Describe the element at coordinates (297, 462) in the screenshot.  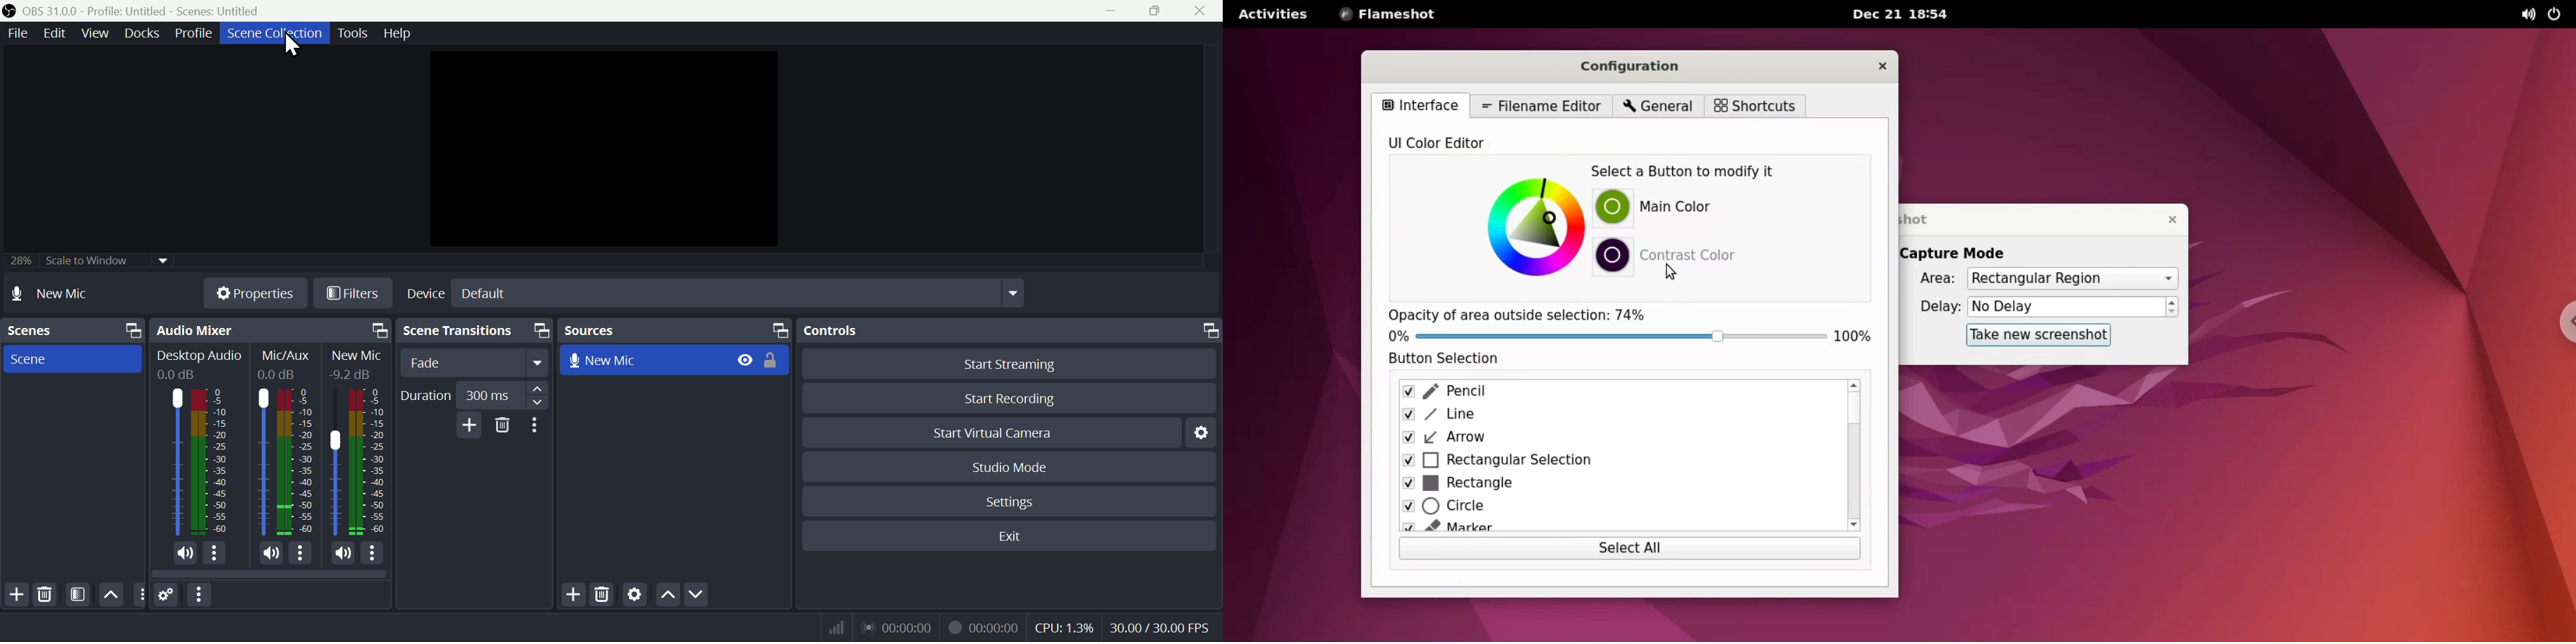
I see `Mic/Aux` at that location.